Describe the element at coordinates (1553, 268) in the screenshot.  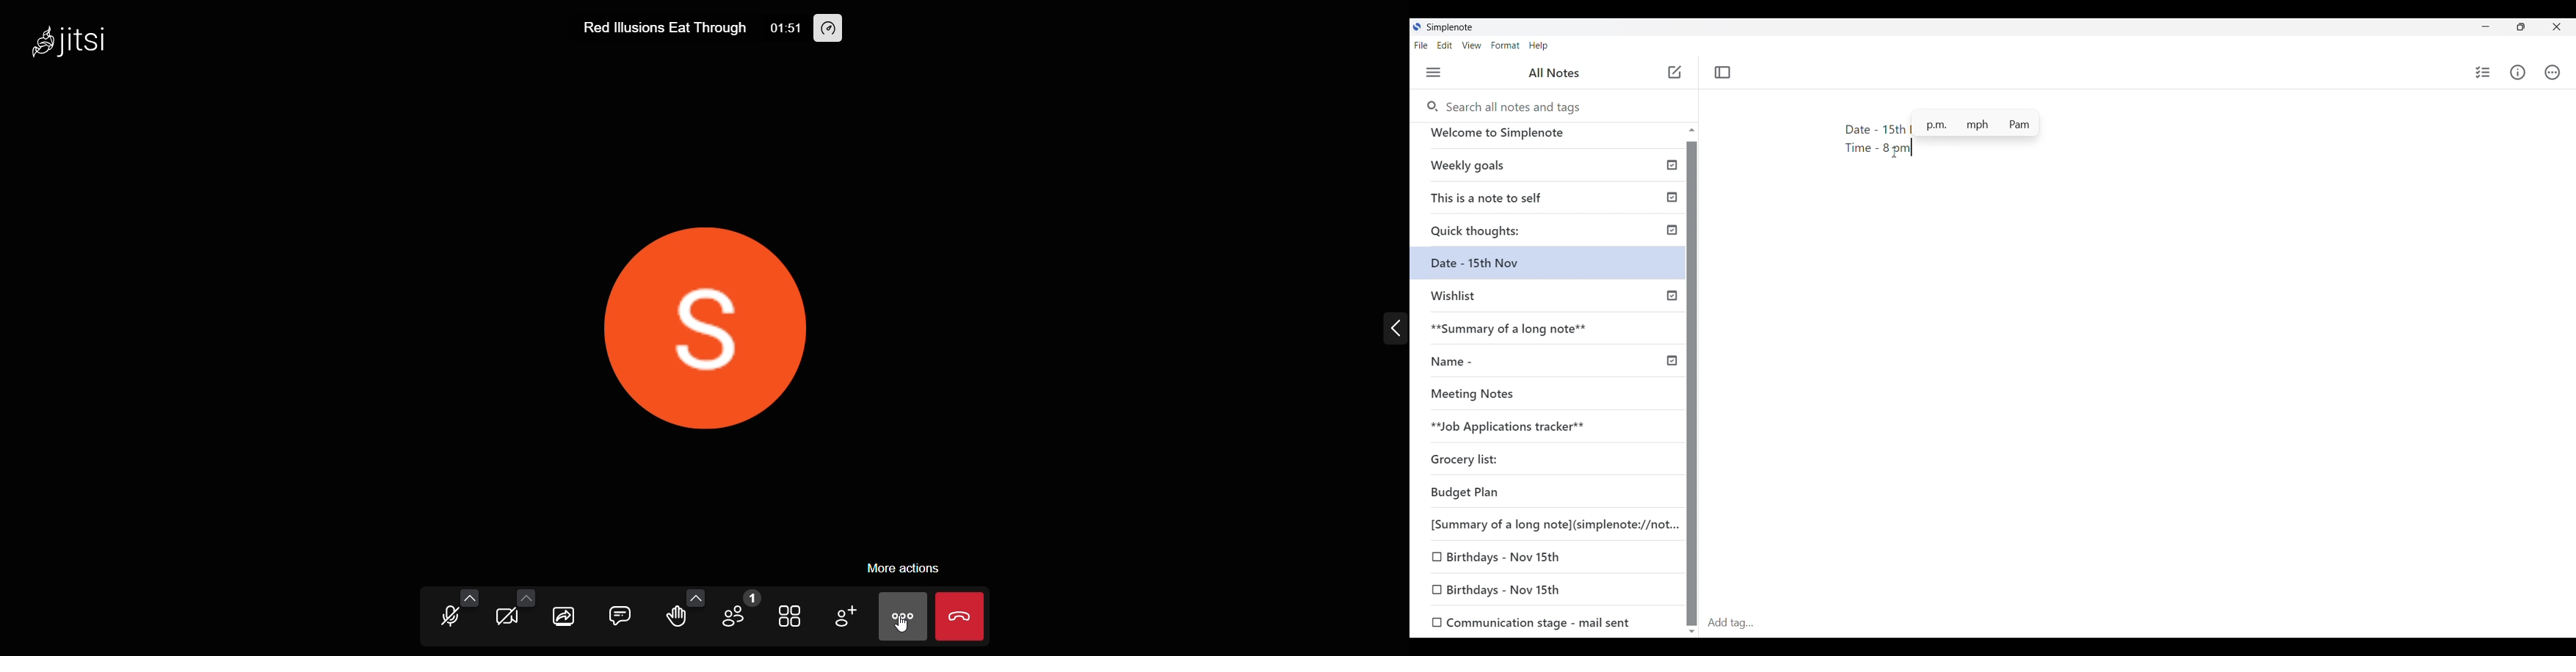
I see `Note text changed` at that location.